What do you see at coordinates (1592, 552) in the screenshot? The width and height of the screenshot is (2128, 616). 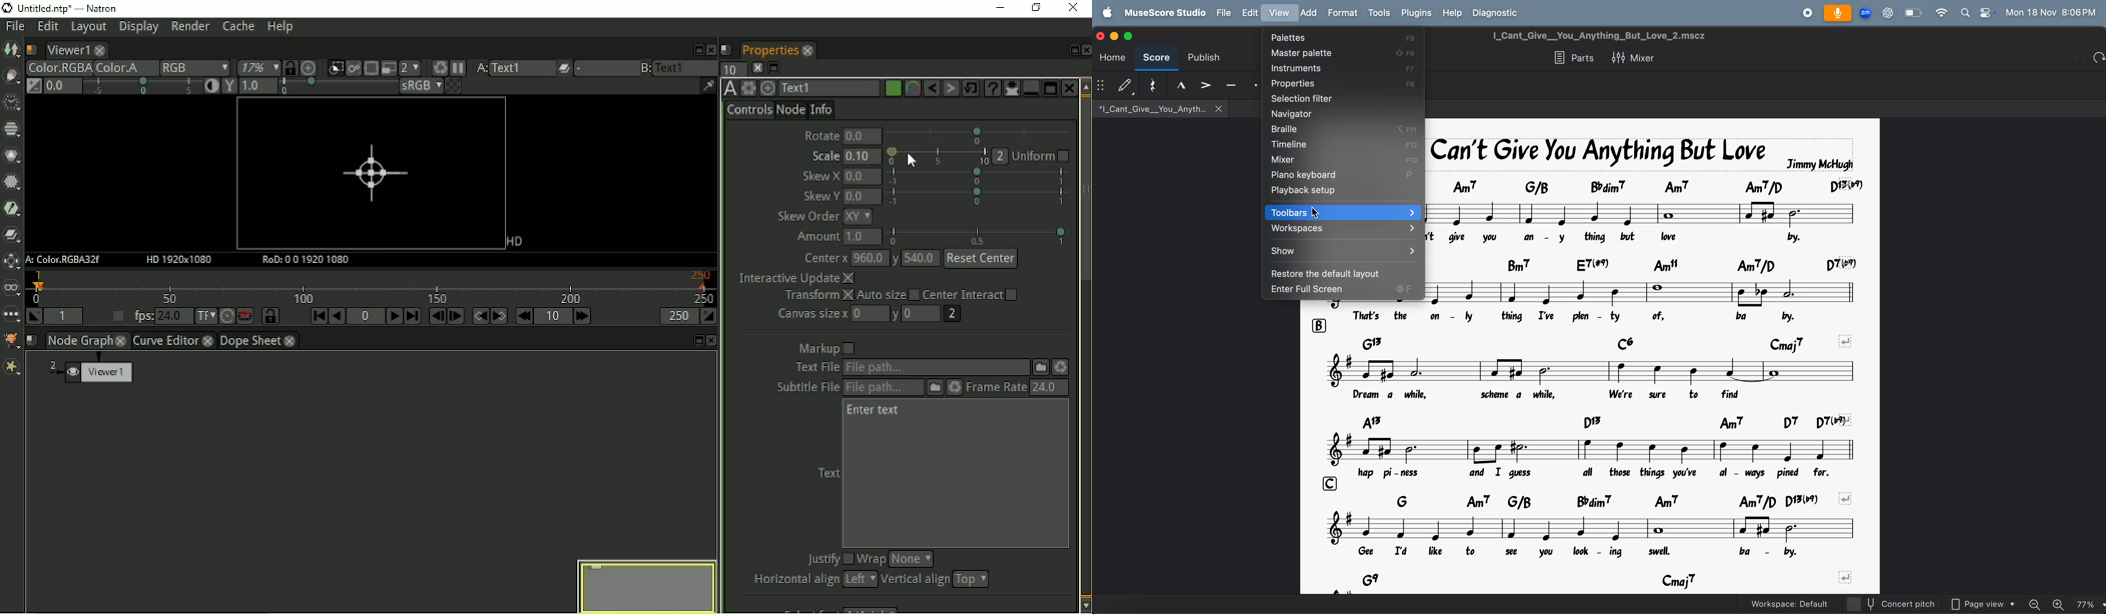 I see `lyrics` at bounding box center [1592, 552].